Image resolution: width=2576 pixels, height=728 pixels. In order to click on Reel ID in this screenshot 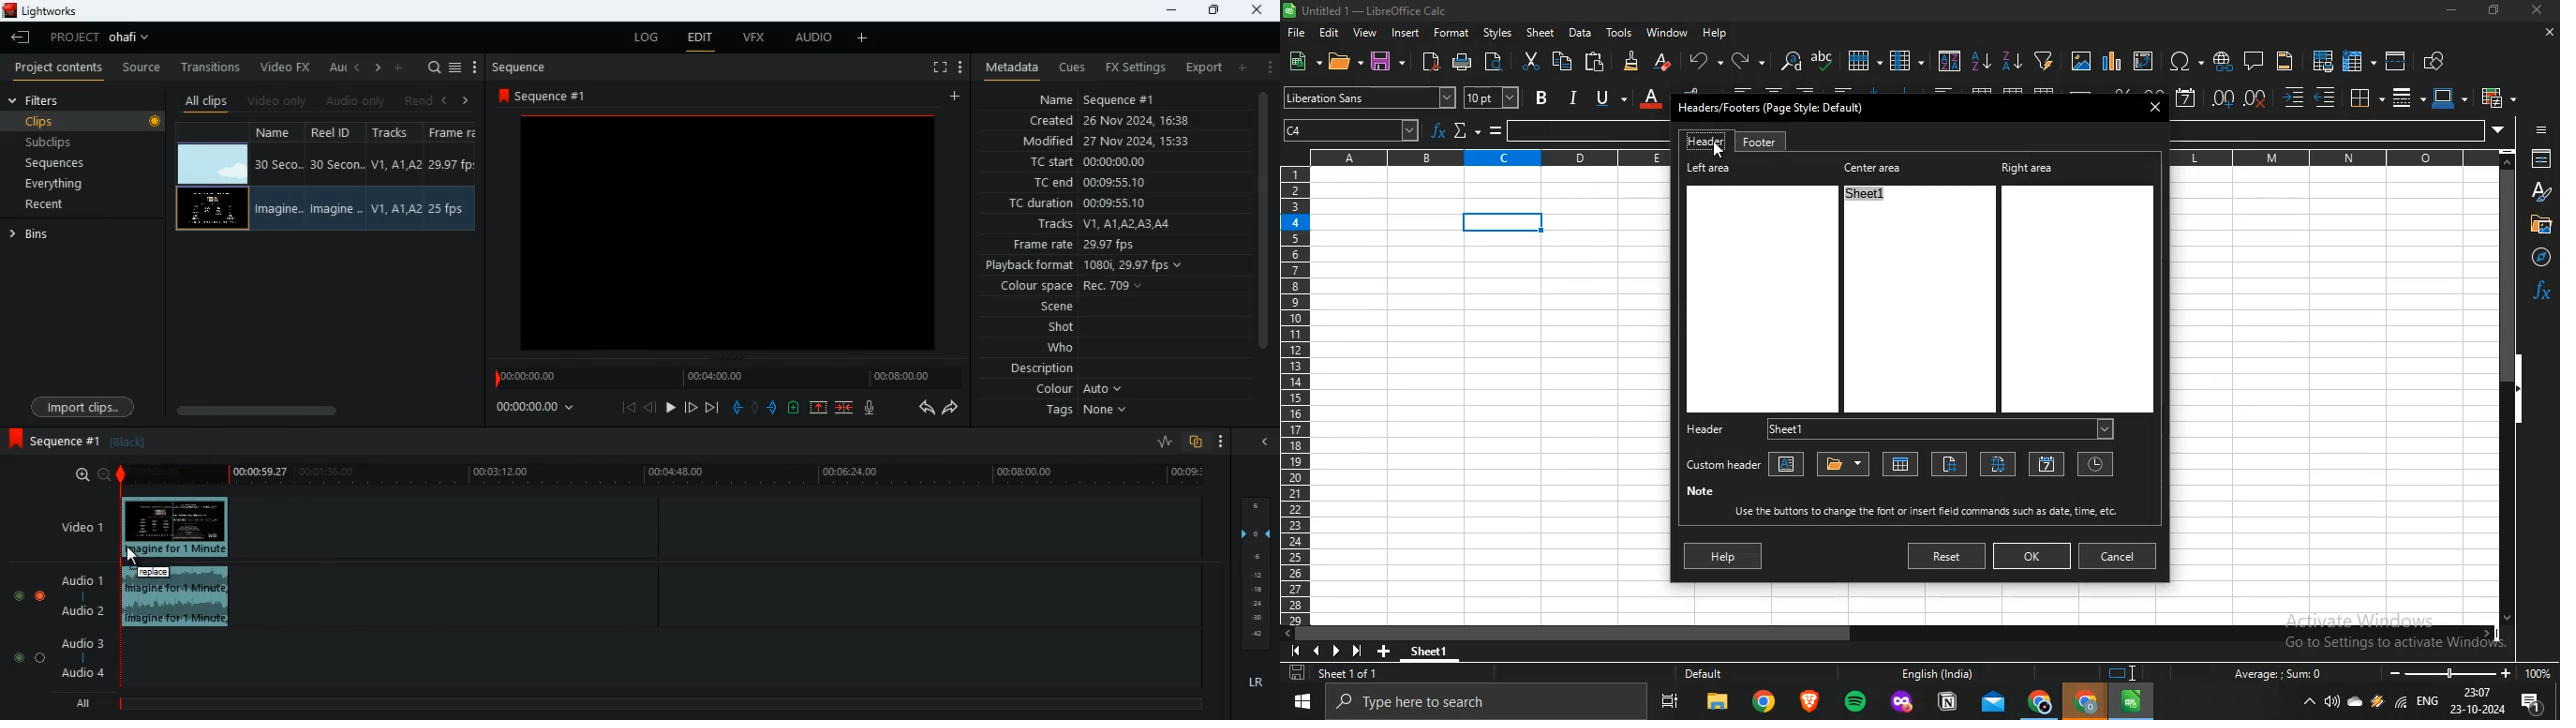, I will do `click(338, 165)`.